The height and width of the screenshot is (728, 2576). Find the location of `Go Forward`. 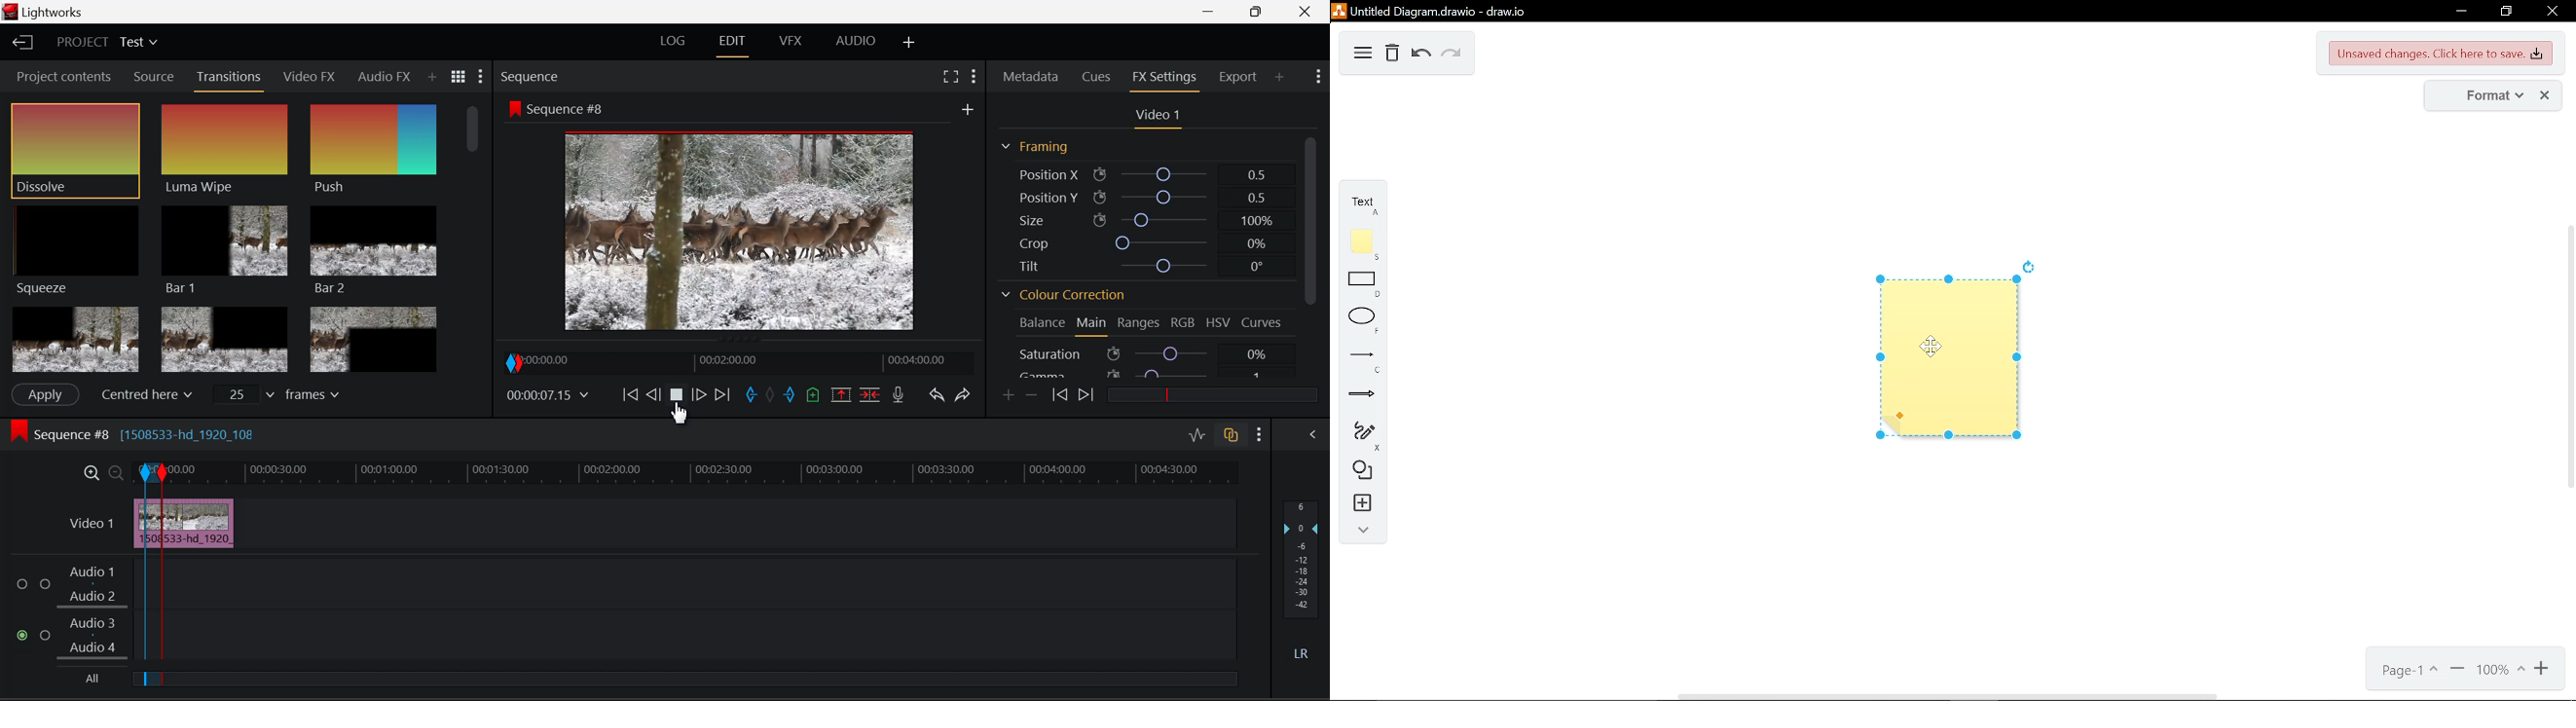

Go Forward is located at coordinates (700, 396).